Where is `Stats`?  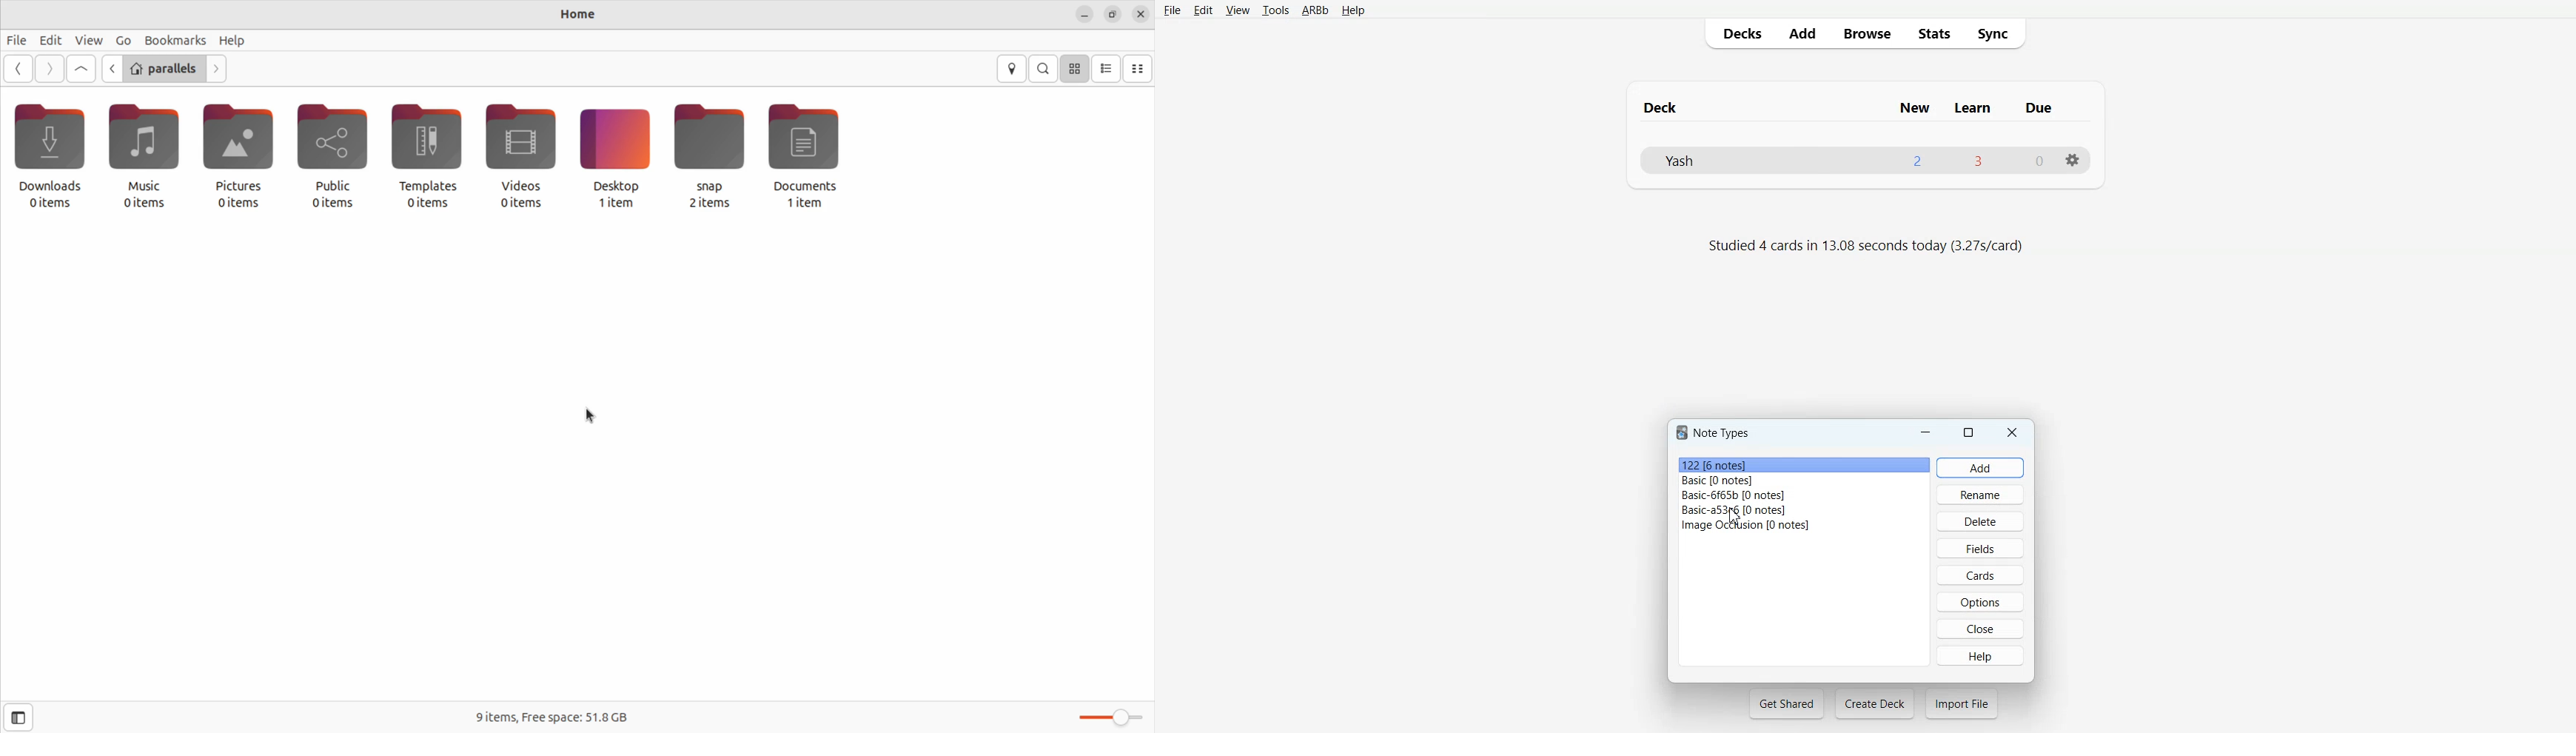 Stats is located at coordinates (1933, 33).